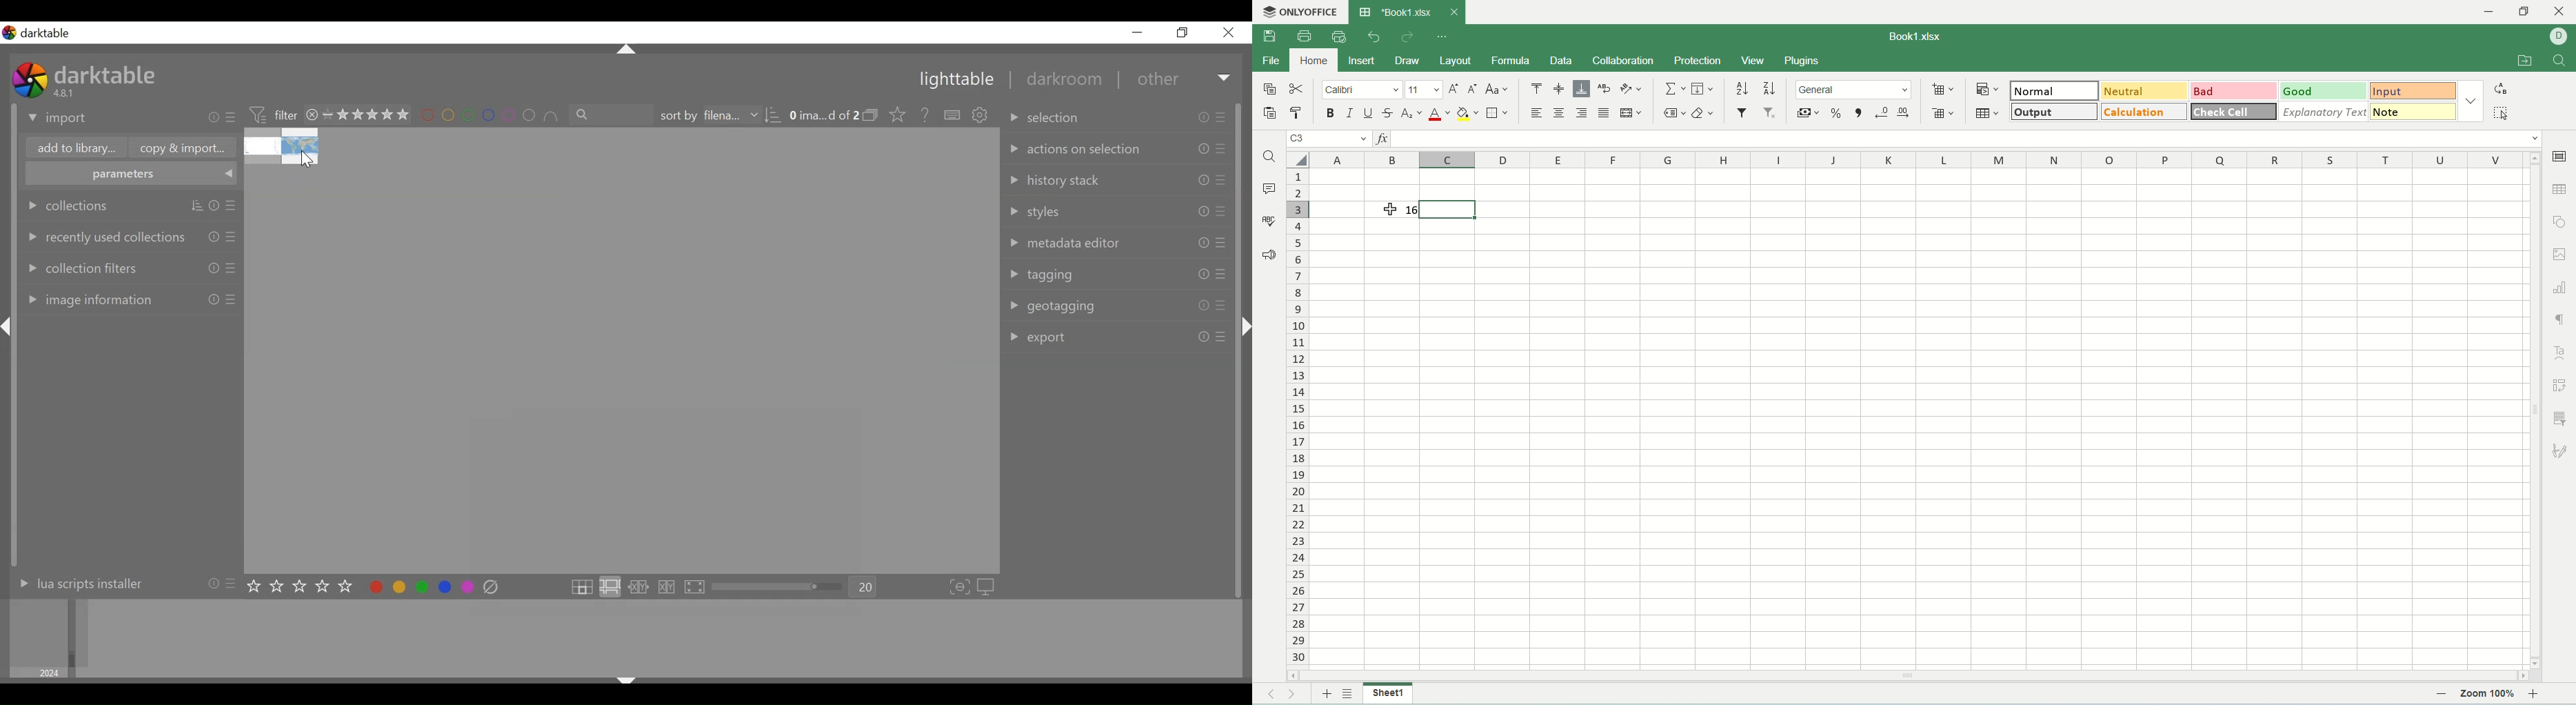 The image size is (2576, 728). Describe the element at coordinates (1325, 695) in the screenshot. I see `new sheet` at that location.